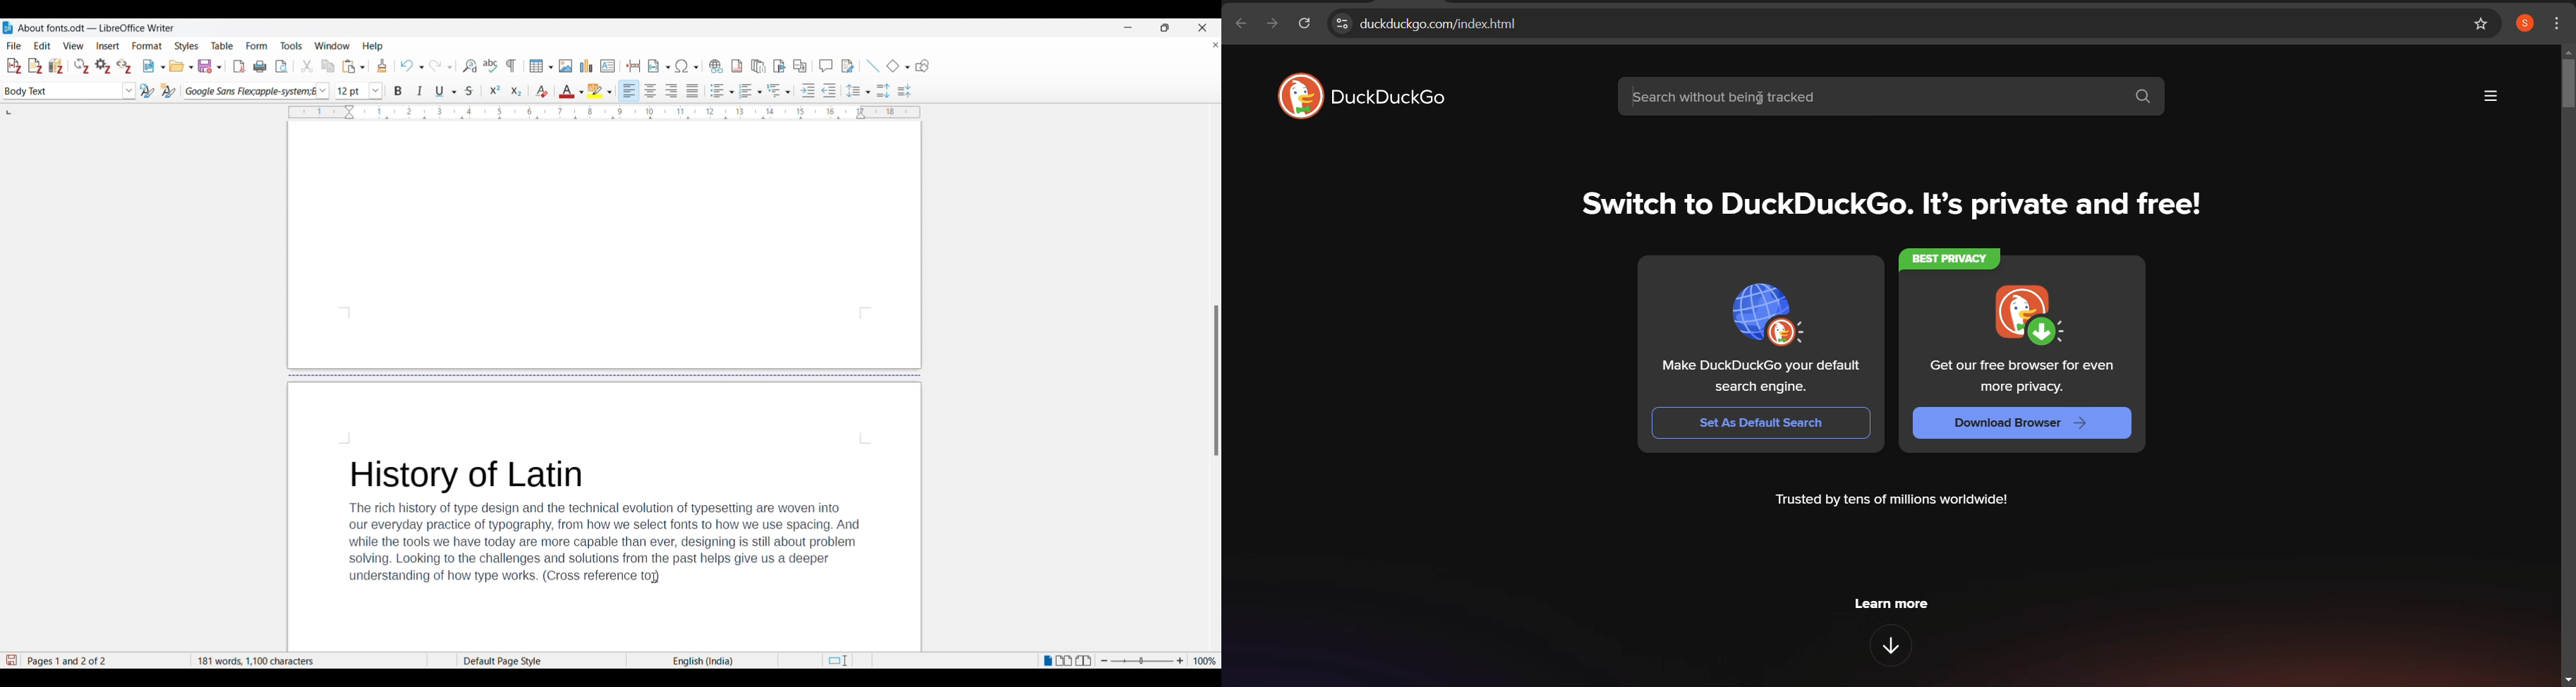  What do you see at coordinates (1884, 23) in the screenshot?
I see `web address` at bounding box center [1884, 23].